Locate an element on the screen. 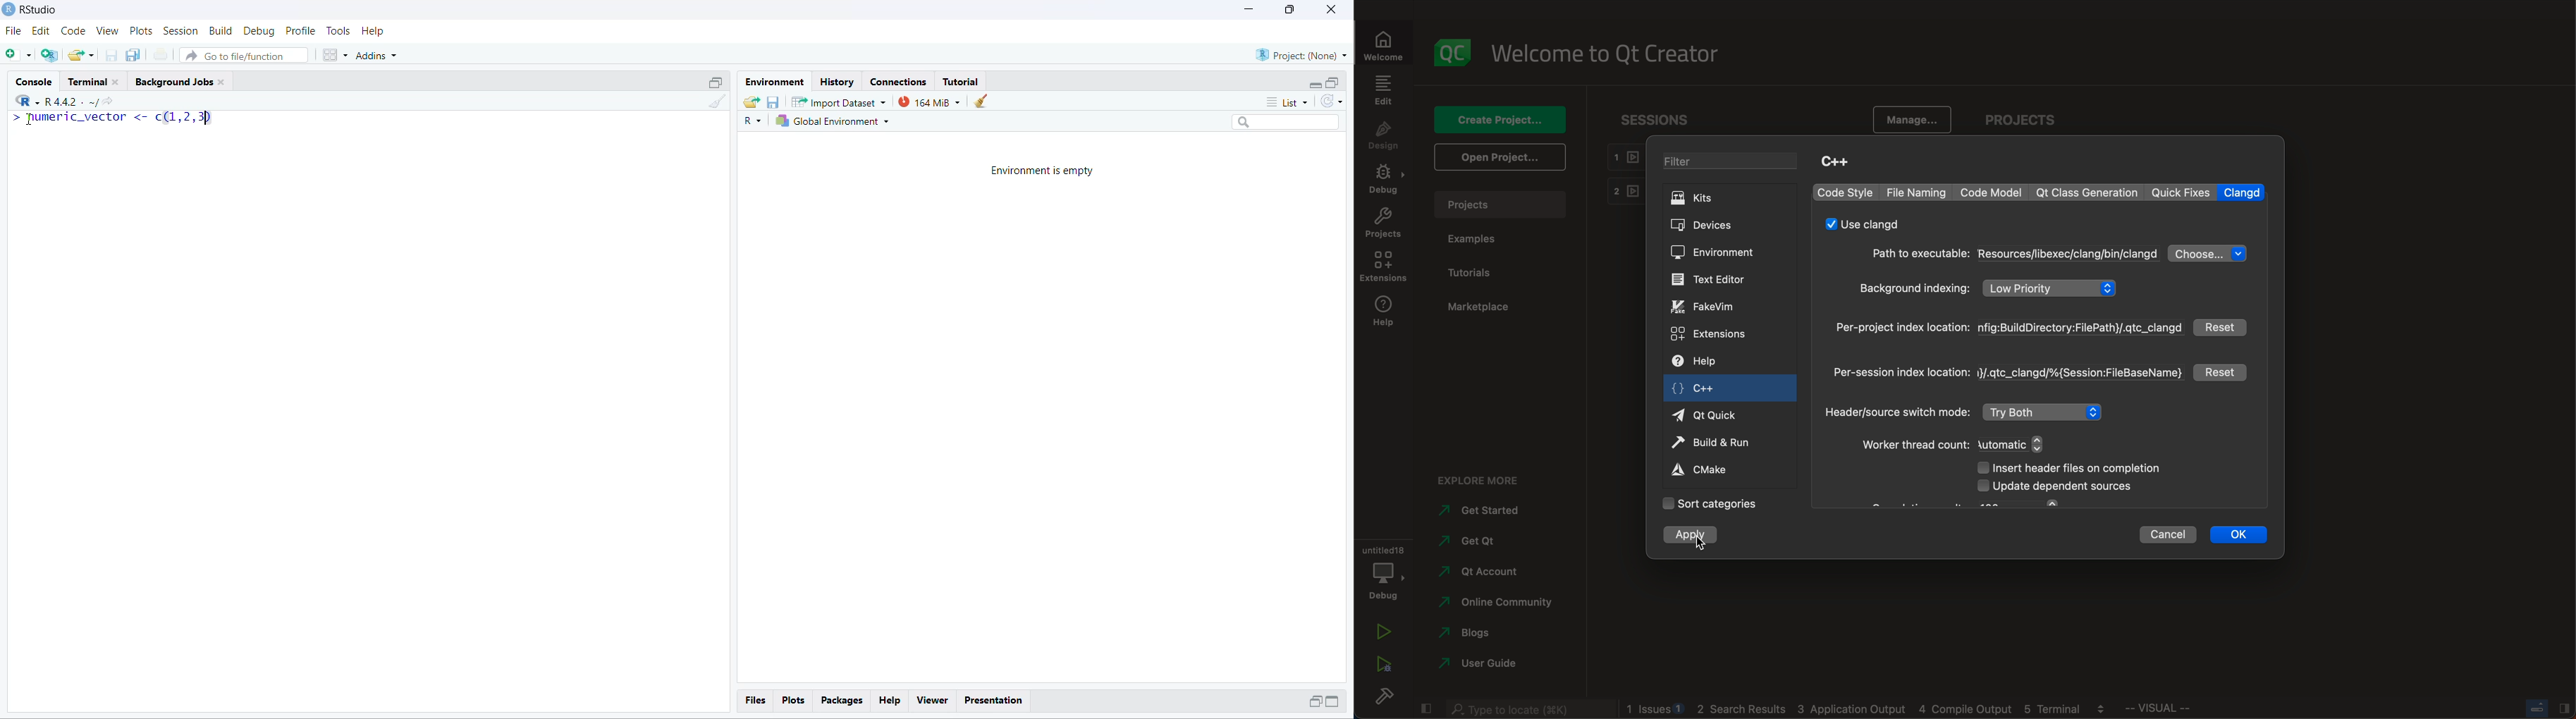  Presentation is located at coordinates (995, 701).